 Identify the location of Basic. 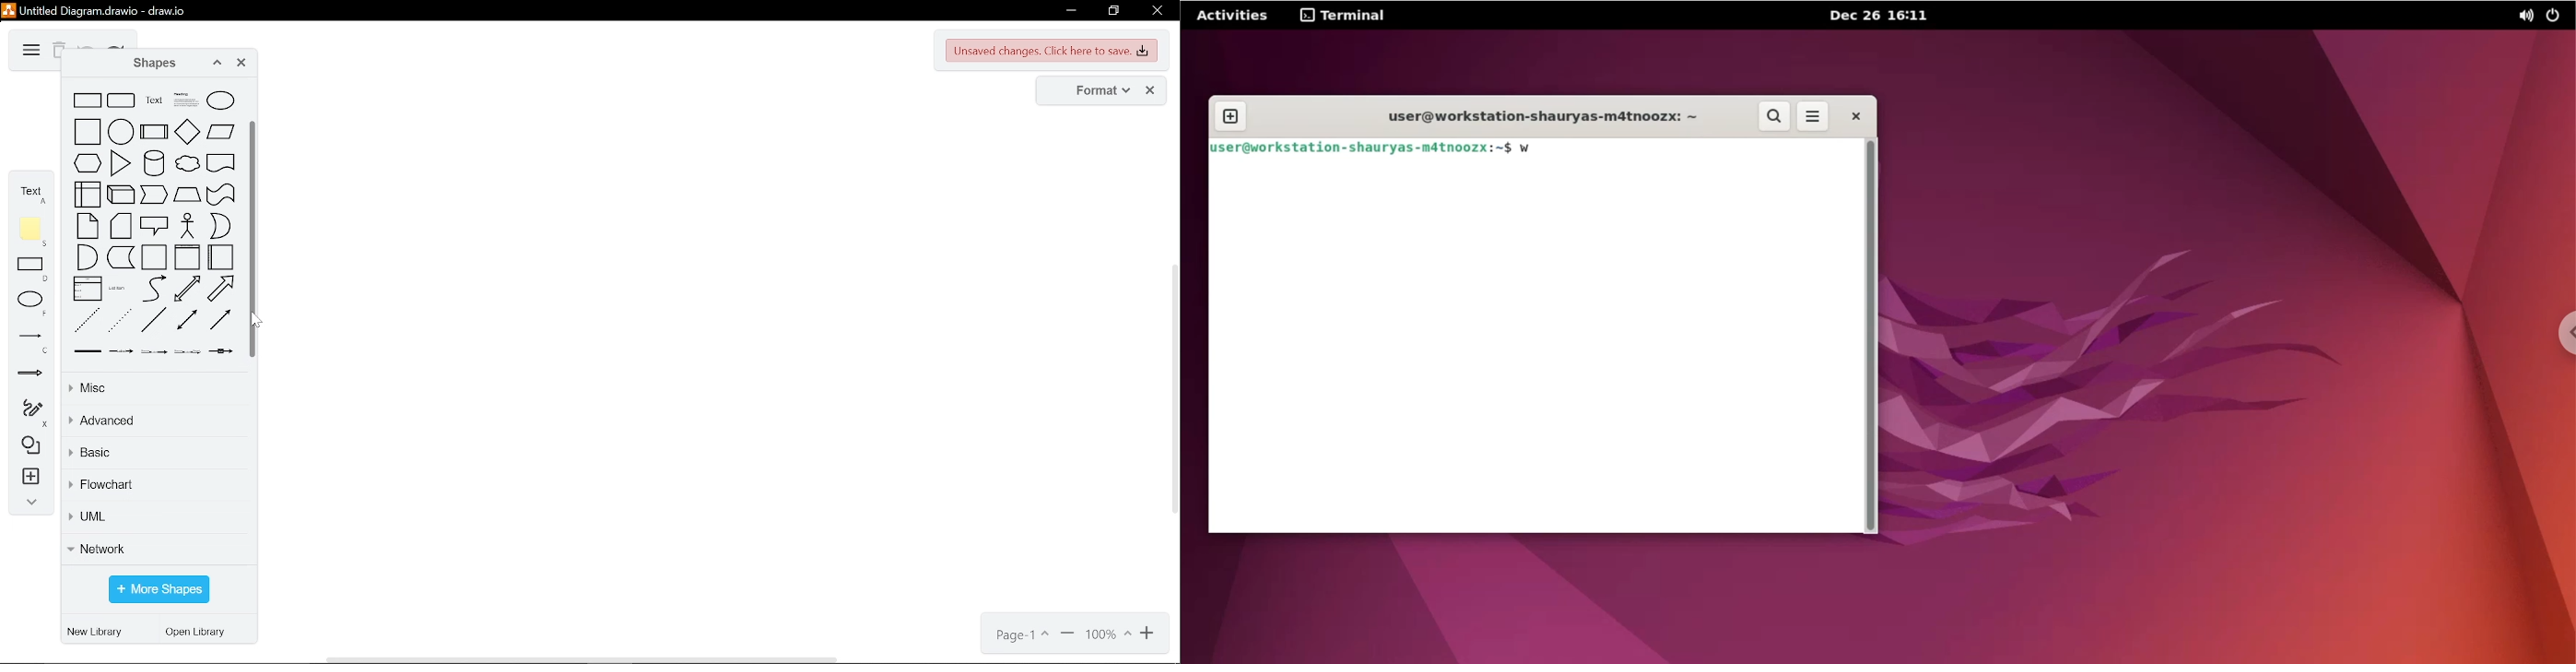
(152, 456).